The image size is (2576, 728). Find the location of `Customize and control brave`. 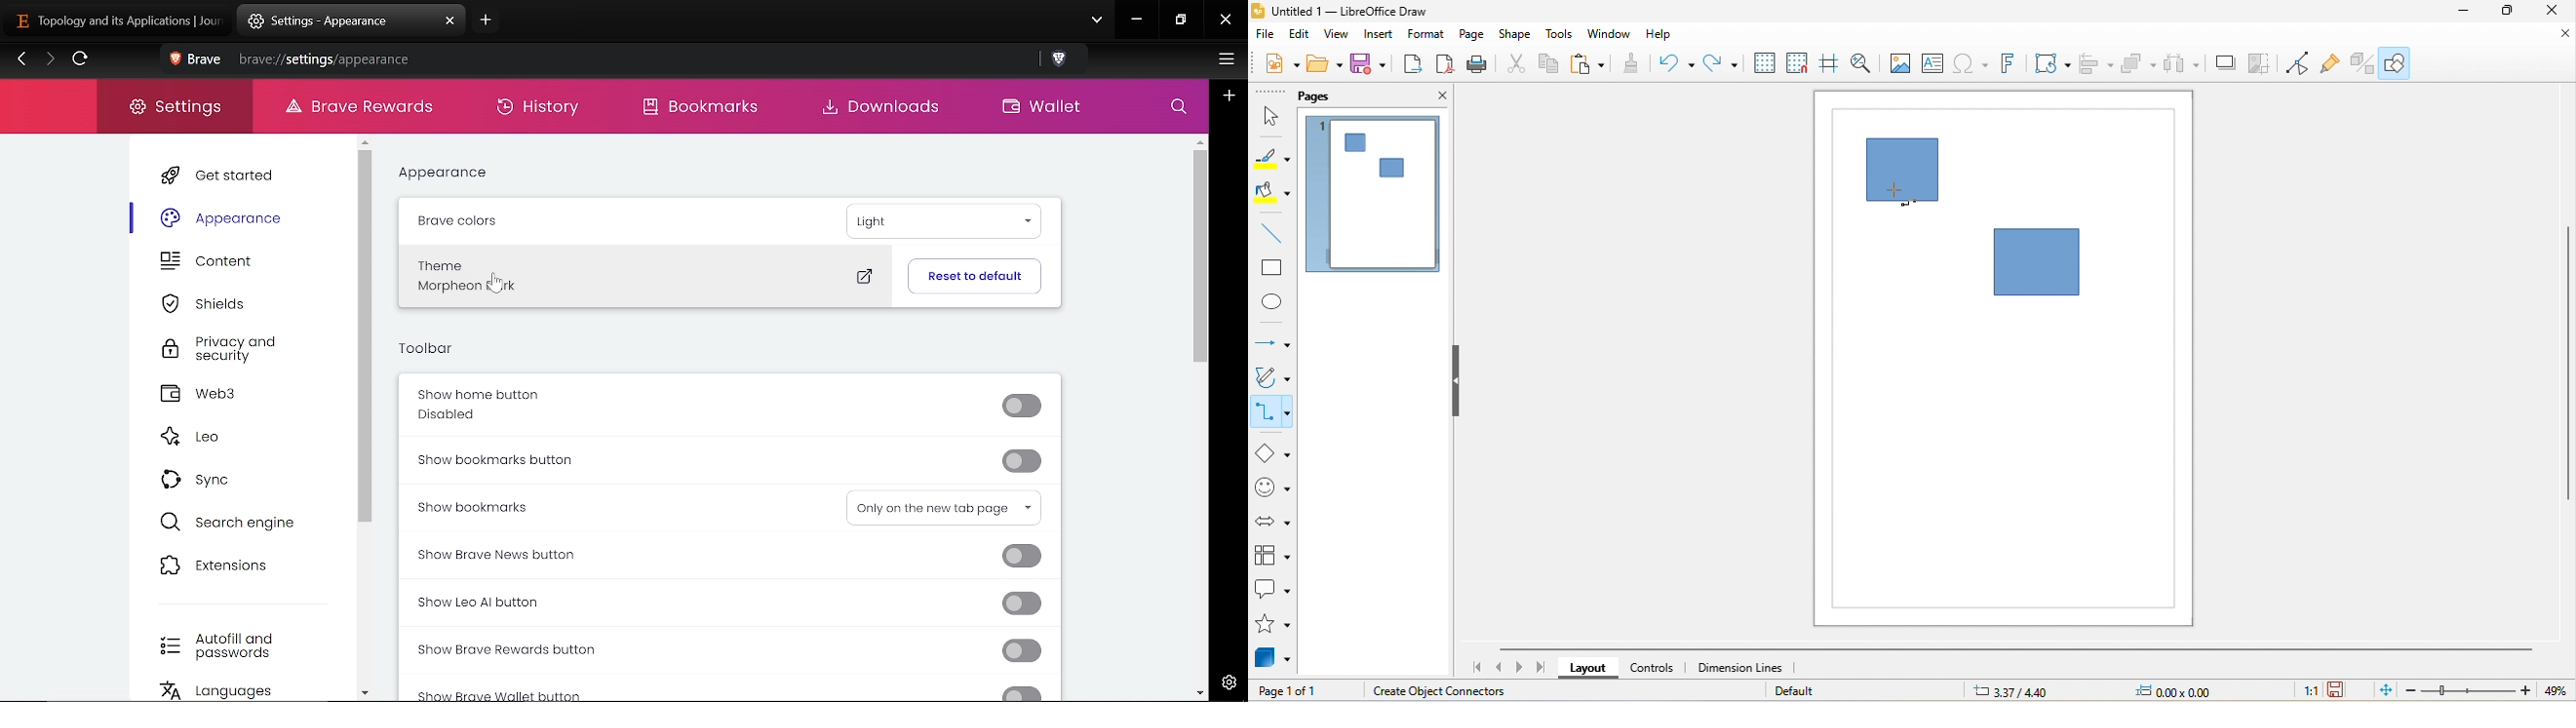

Customize and control brave is located at coordinates (1224, 61).